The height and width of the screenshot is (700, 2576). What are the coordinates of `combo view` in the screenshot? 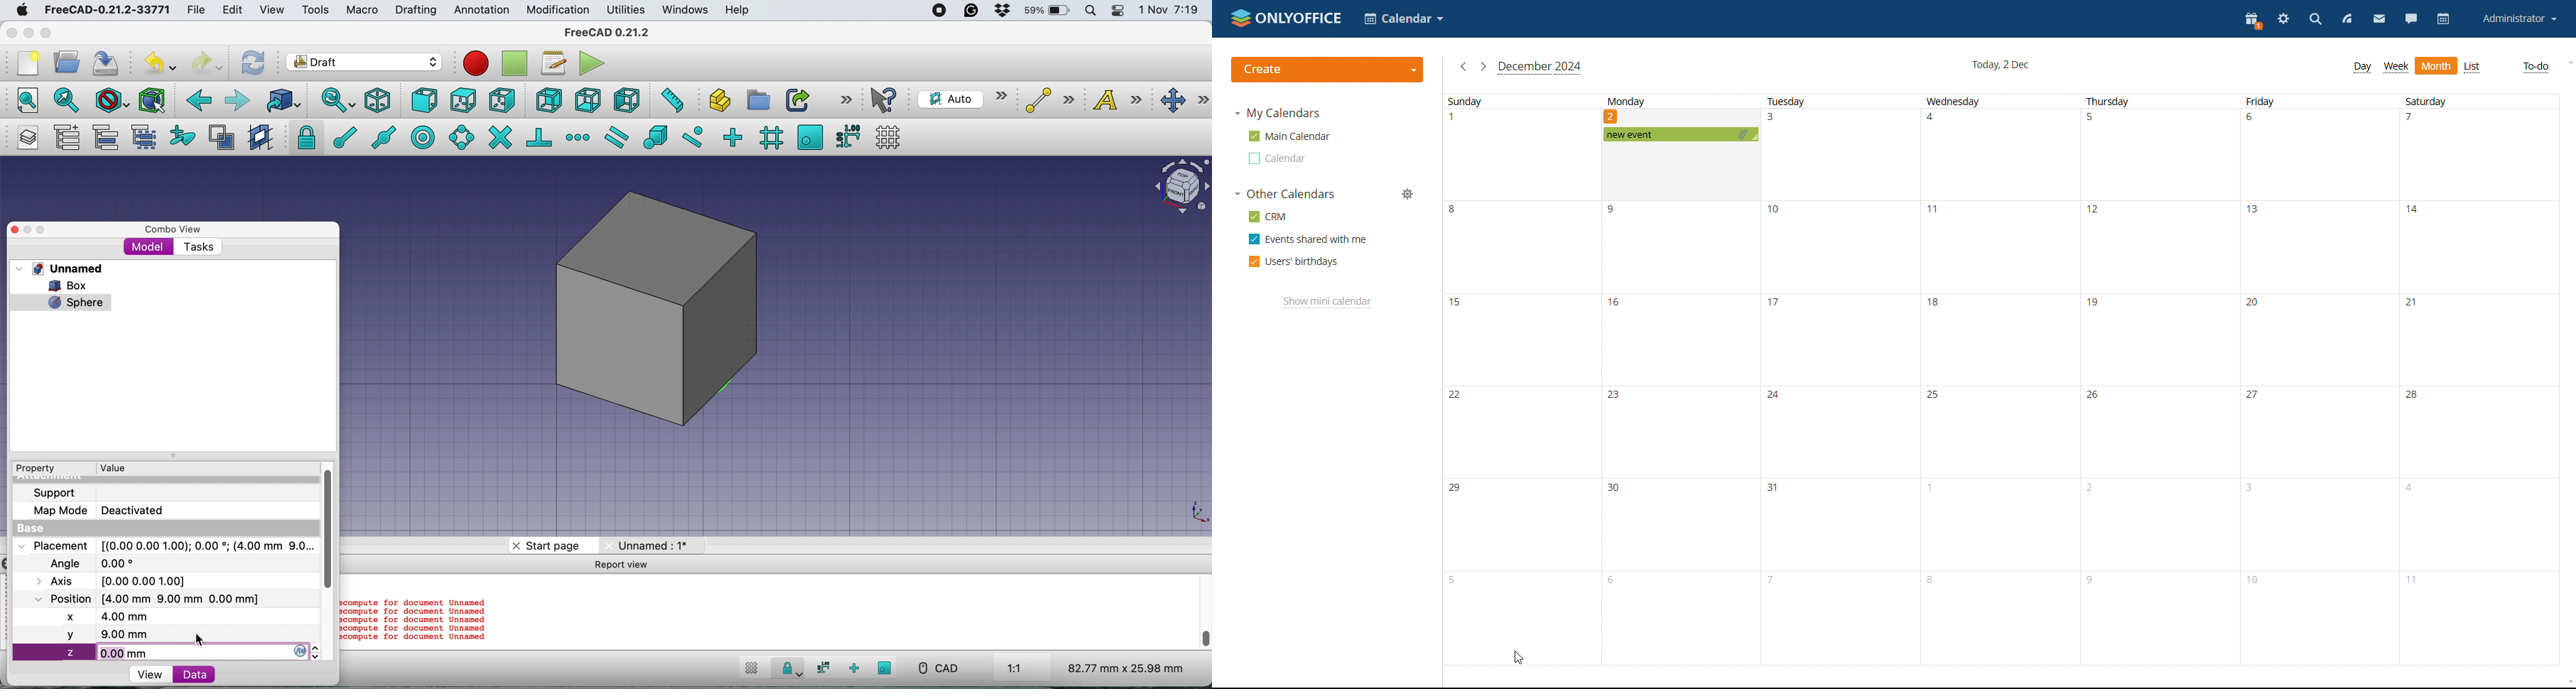 It's located at (173, 230).